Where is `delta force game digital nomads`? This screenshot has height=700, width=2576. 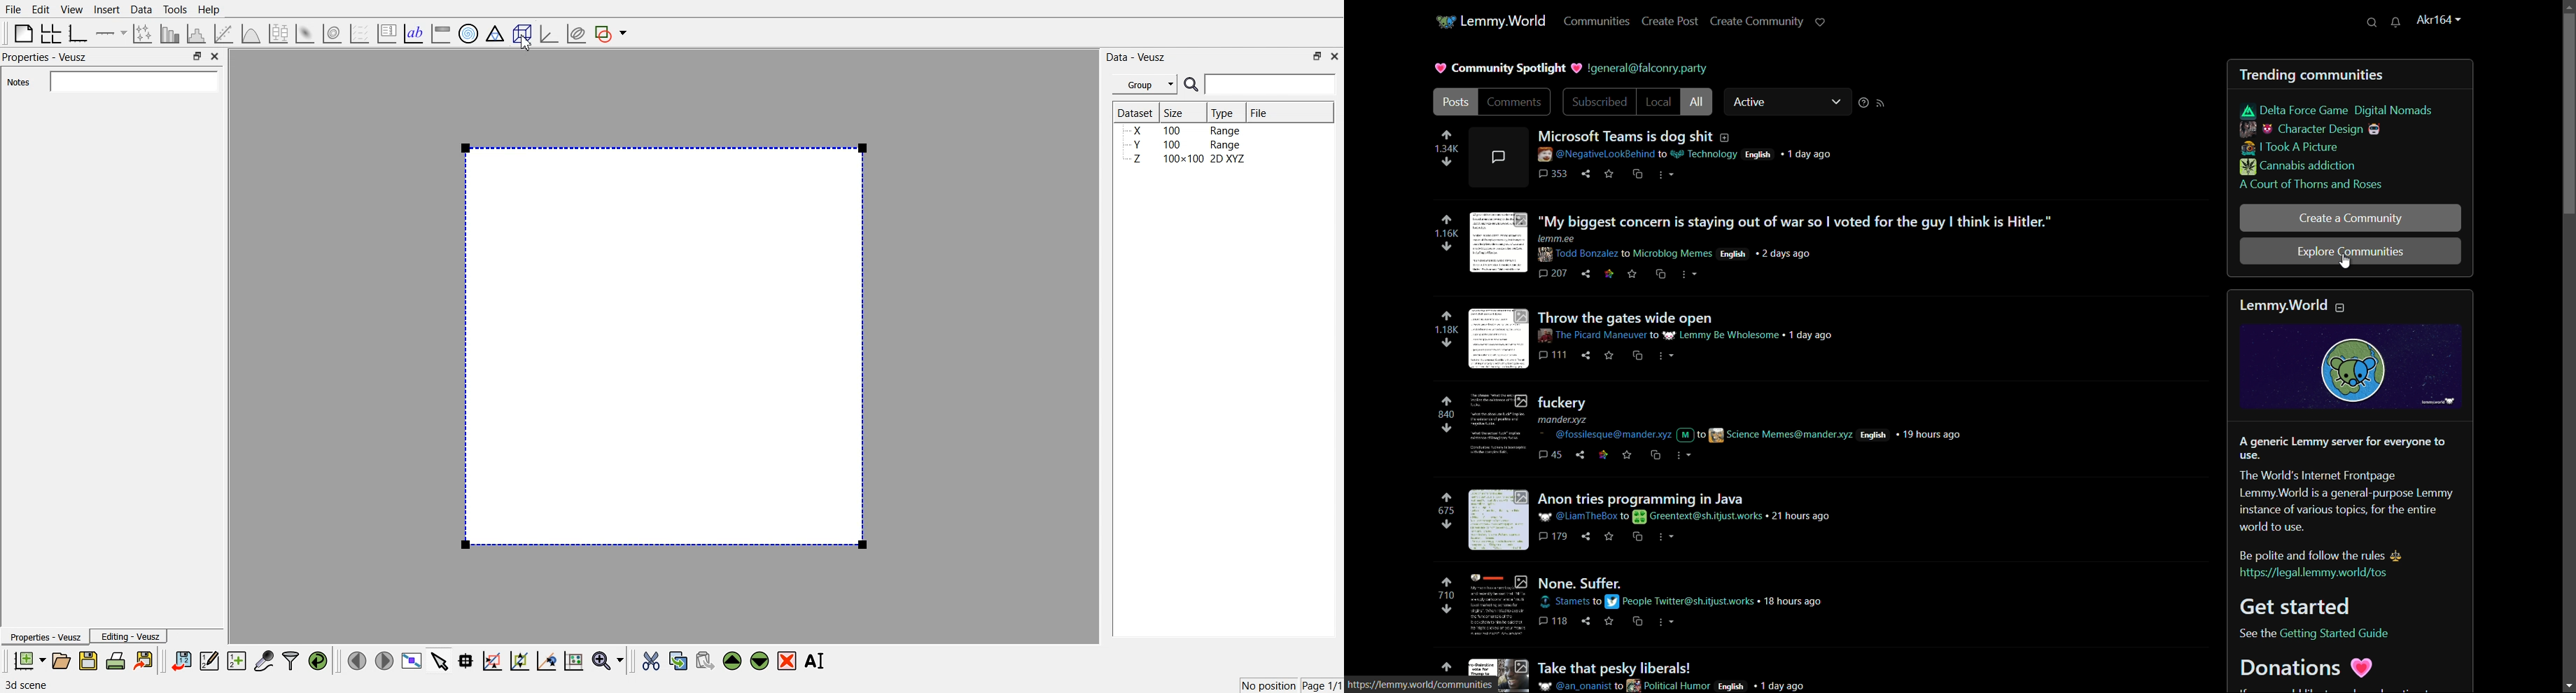
delta force game digital nomads is located at coordinates (2336, 112).